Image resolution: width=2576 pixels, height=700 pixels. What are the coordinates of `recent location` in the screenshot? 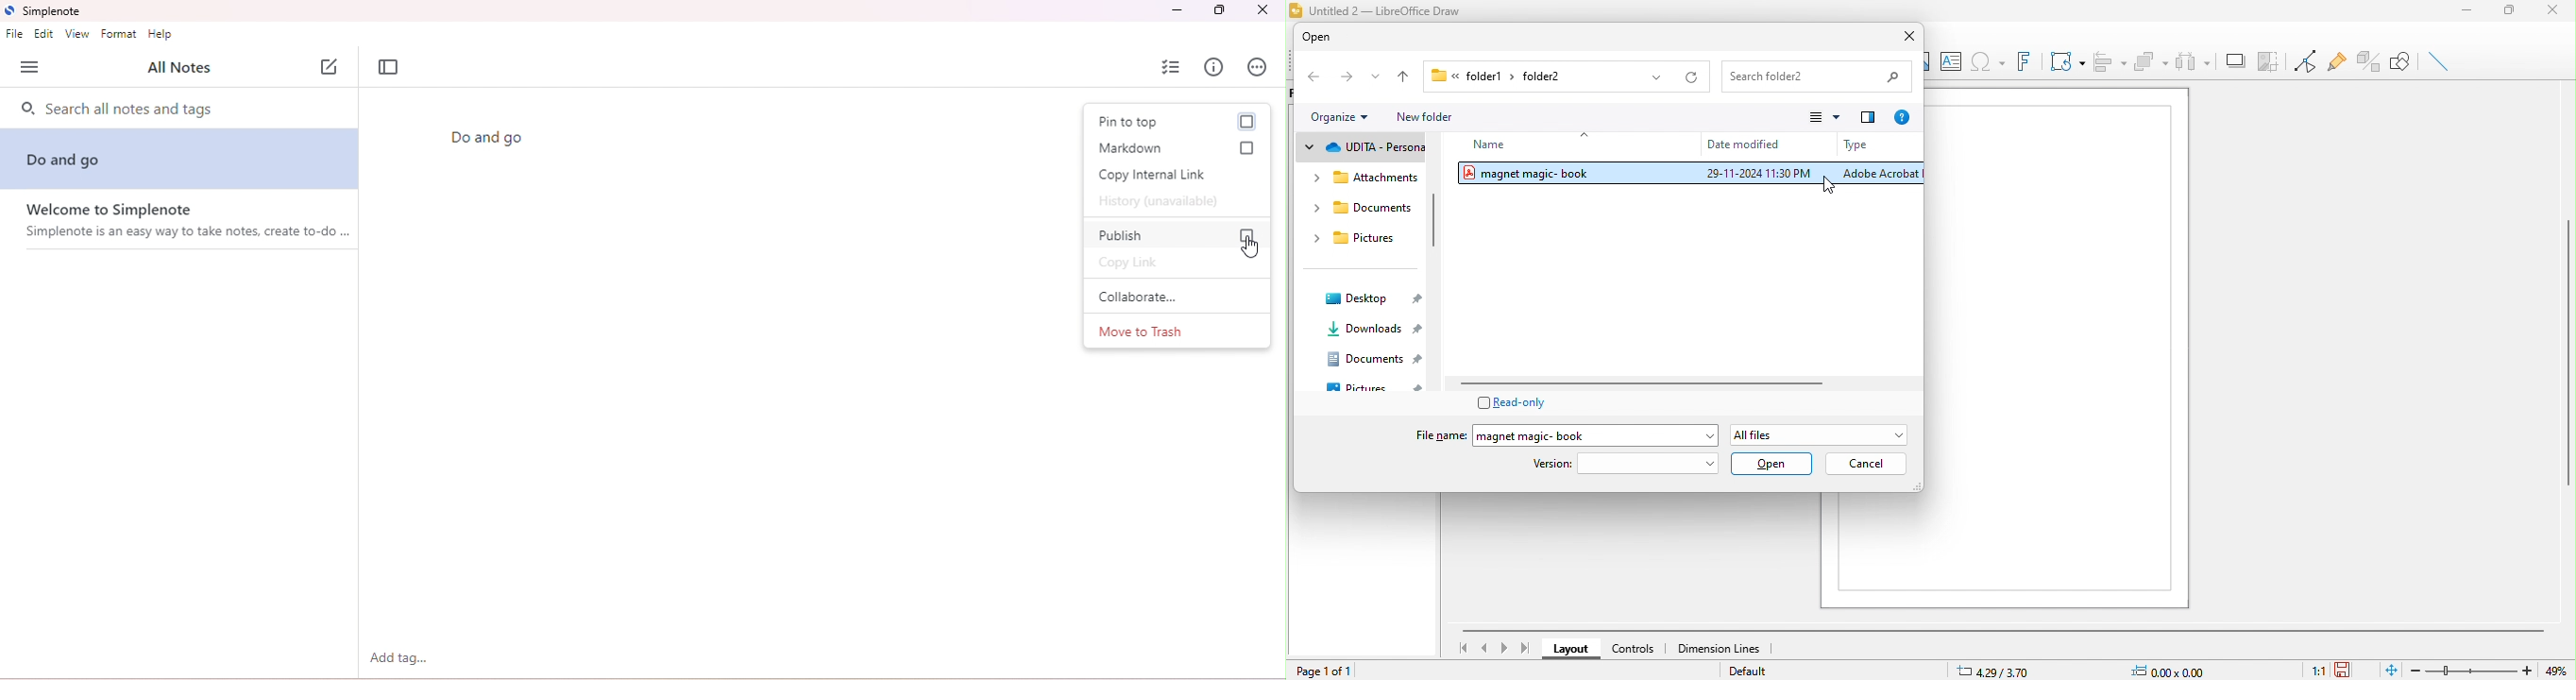 It's located at (1377, 77).